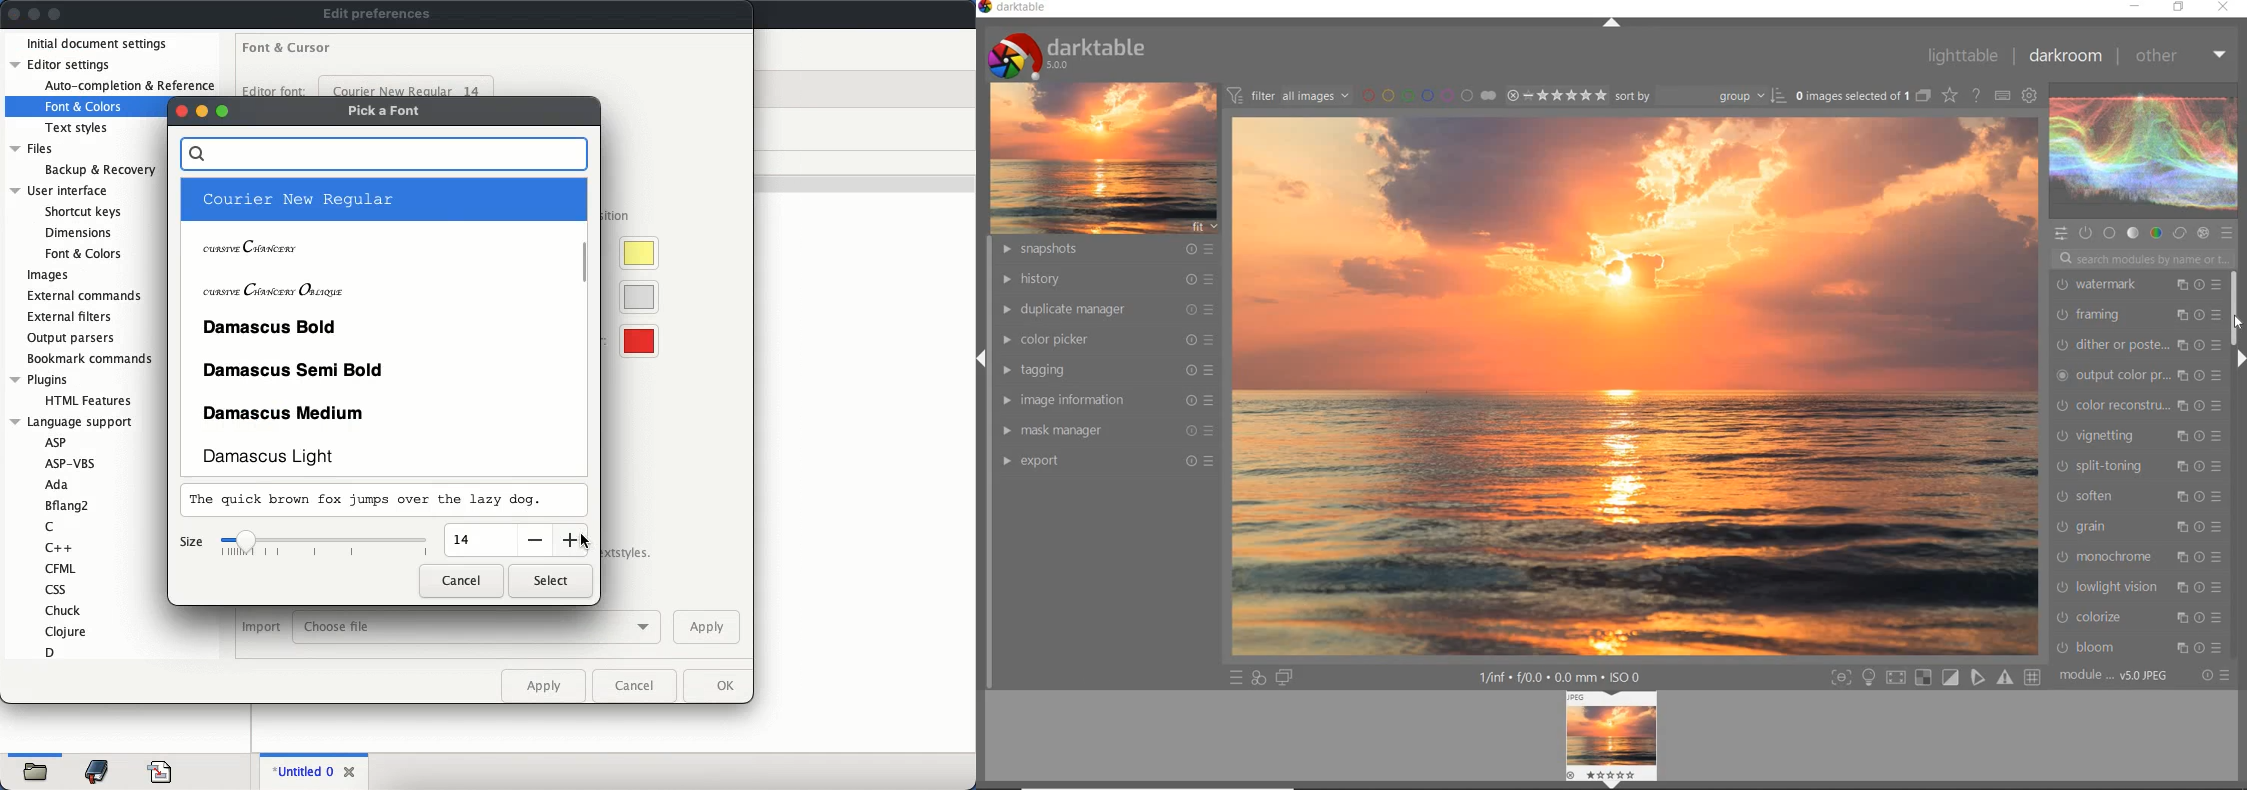  What do you see at coordinates (223, 111) in the screenshot?
I see `maximize` at bounding box center [223, 111].